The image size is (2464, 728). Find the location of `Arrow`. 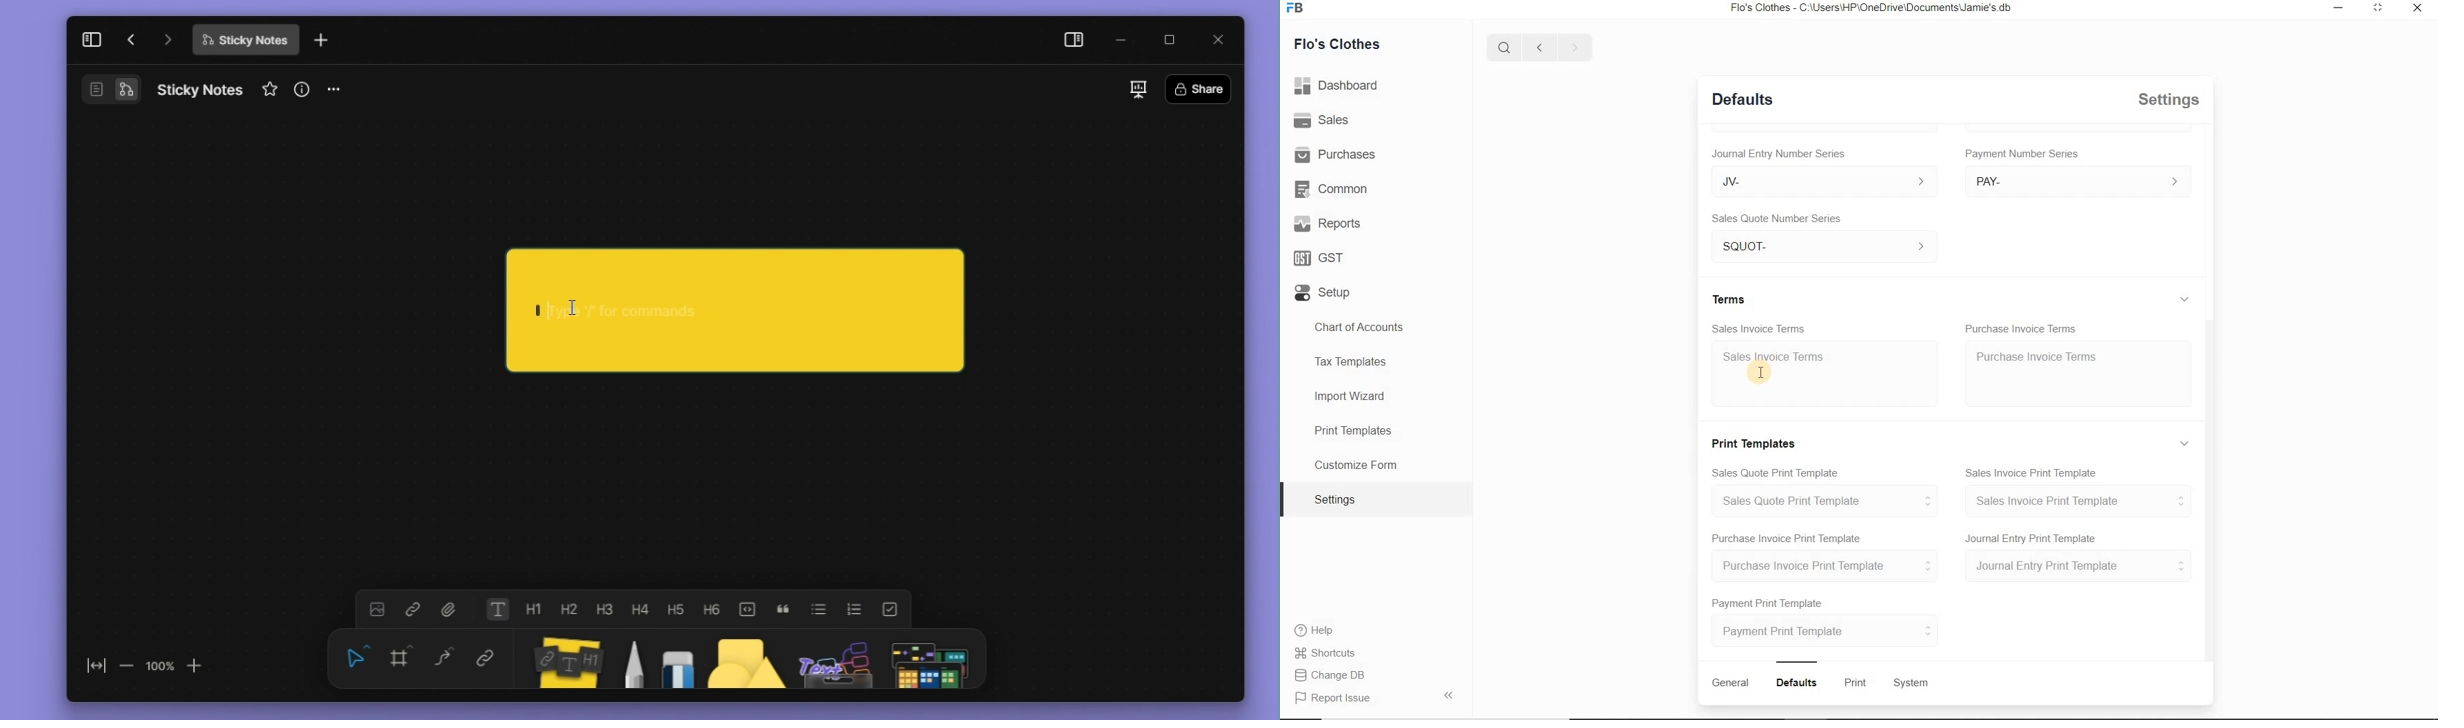

Arrow is located at coordinates (1452, 694).